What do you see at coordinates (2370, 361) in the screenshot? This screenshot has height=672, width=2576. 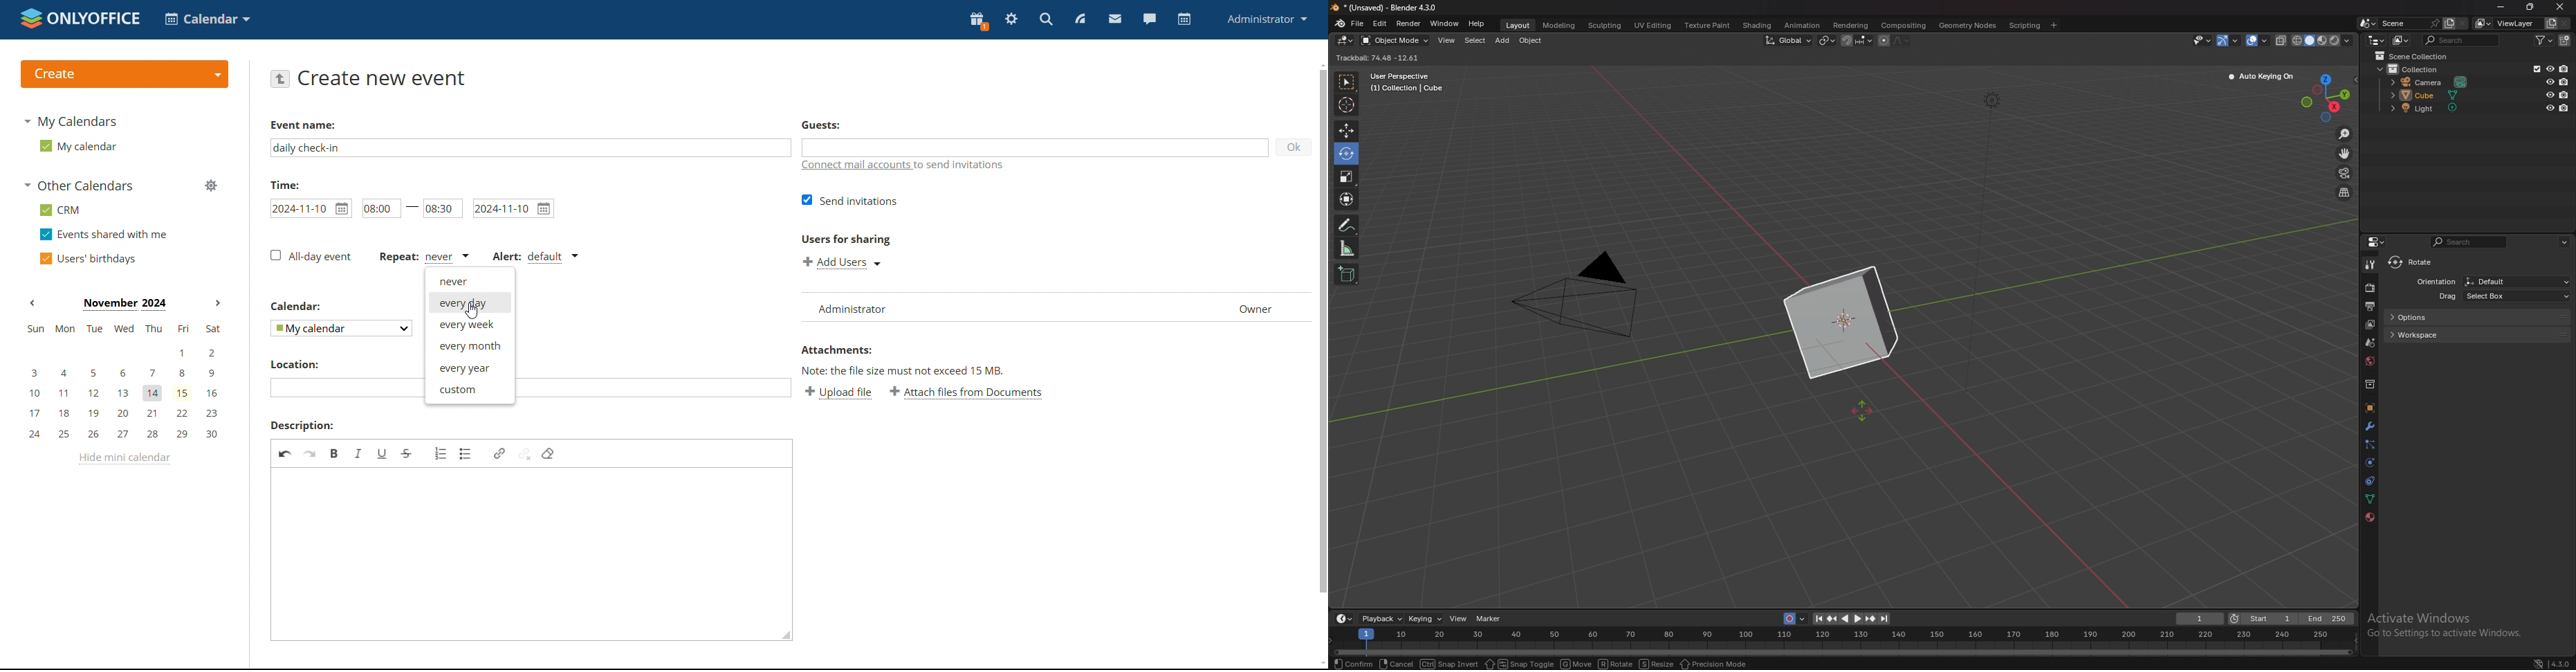 I see `world` at bounding box center [2370, 361].